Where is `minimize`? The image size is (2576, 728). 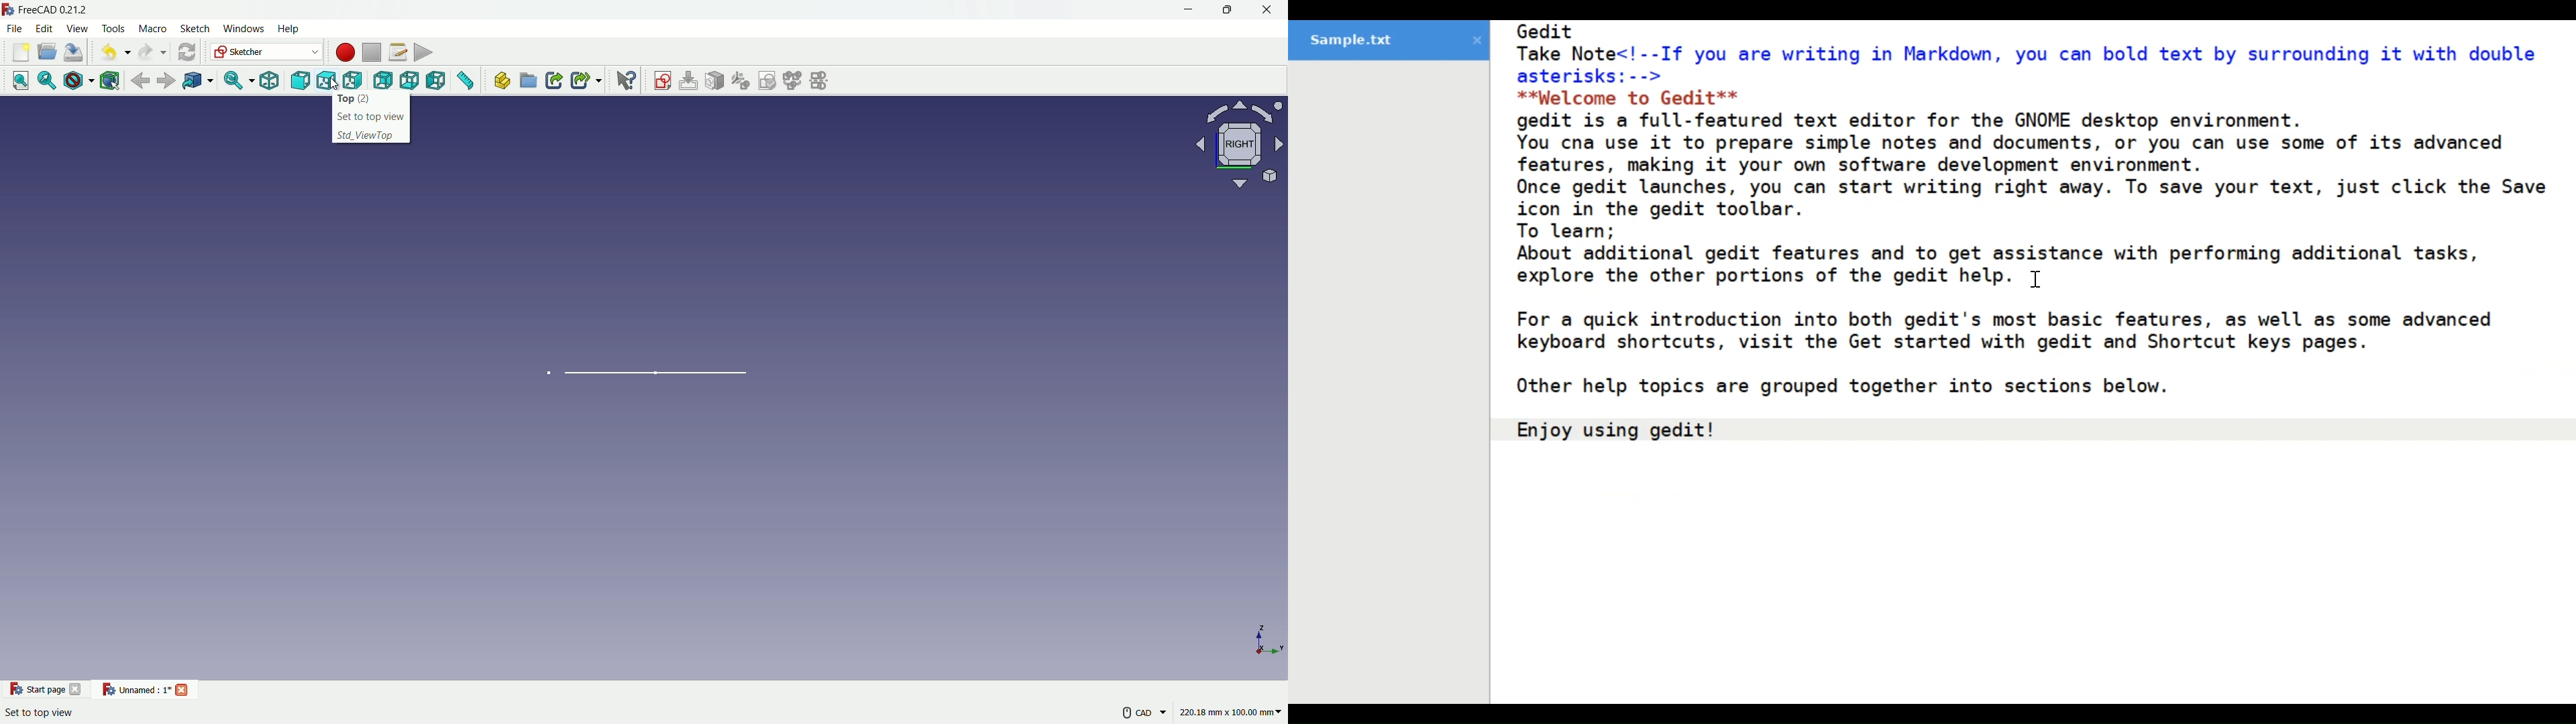
minimize is located at coordinates (1188, 11).